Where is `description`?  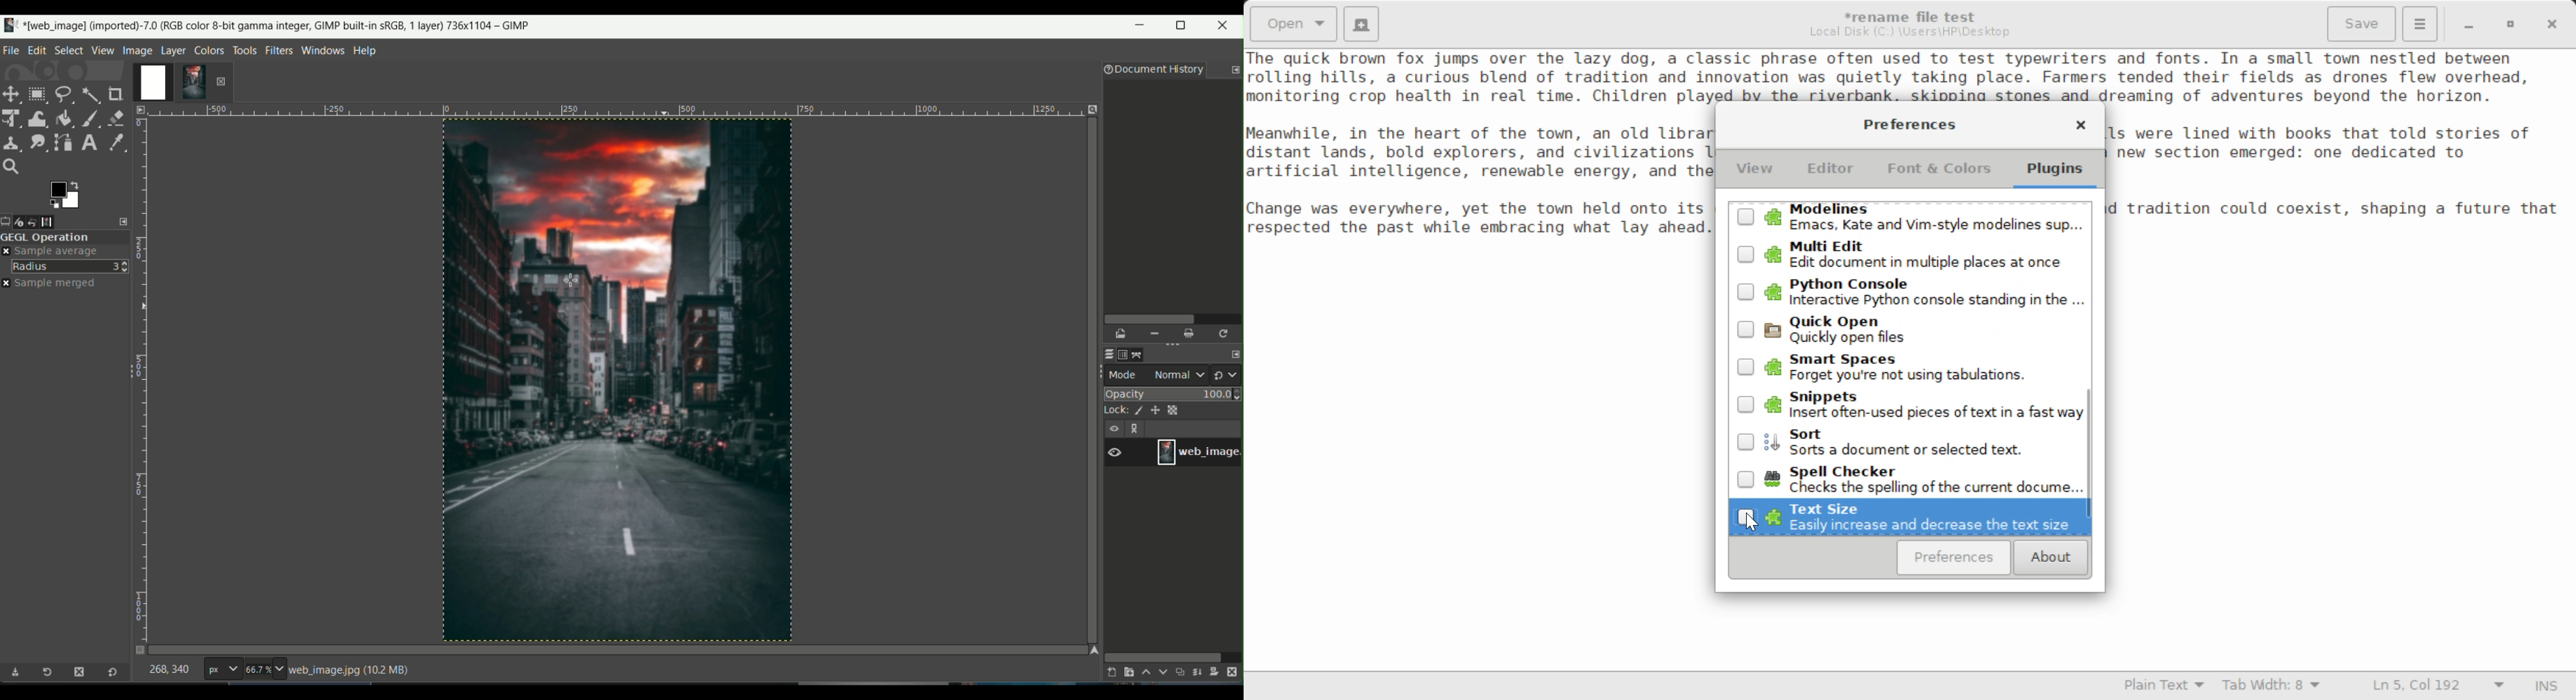
description is located at coordinates (349, 670).